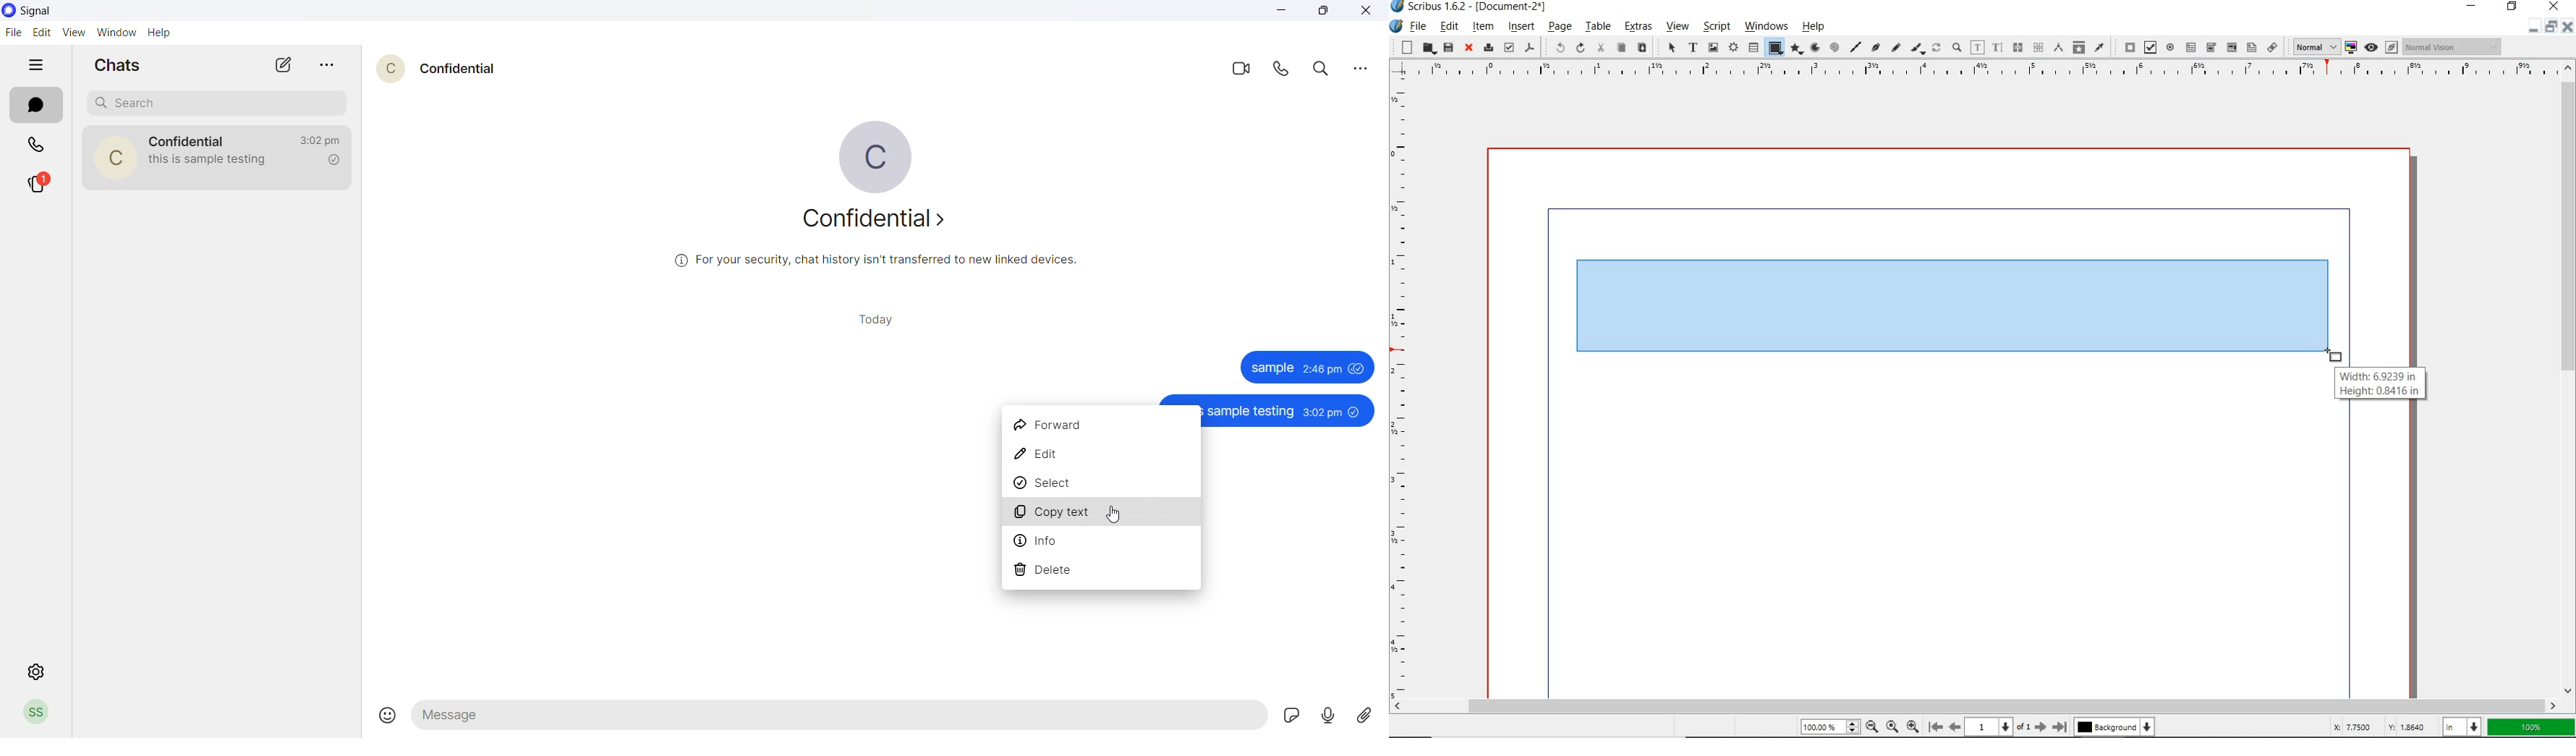 The height and width of the screenshot is (756, 2576). Describe the element at coordinates (2554, 7) in the screenshot. I see `close` at that location.